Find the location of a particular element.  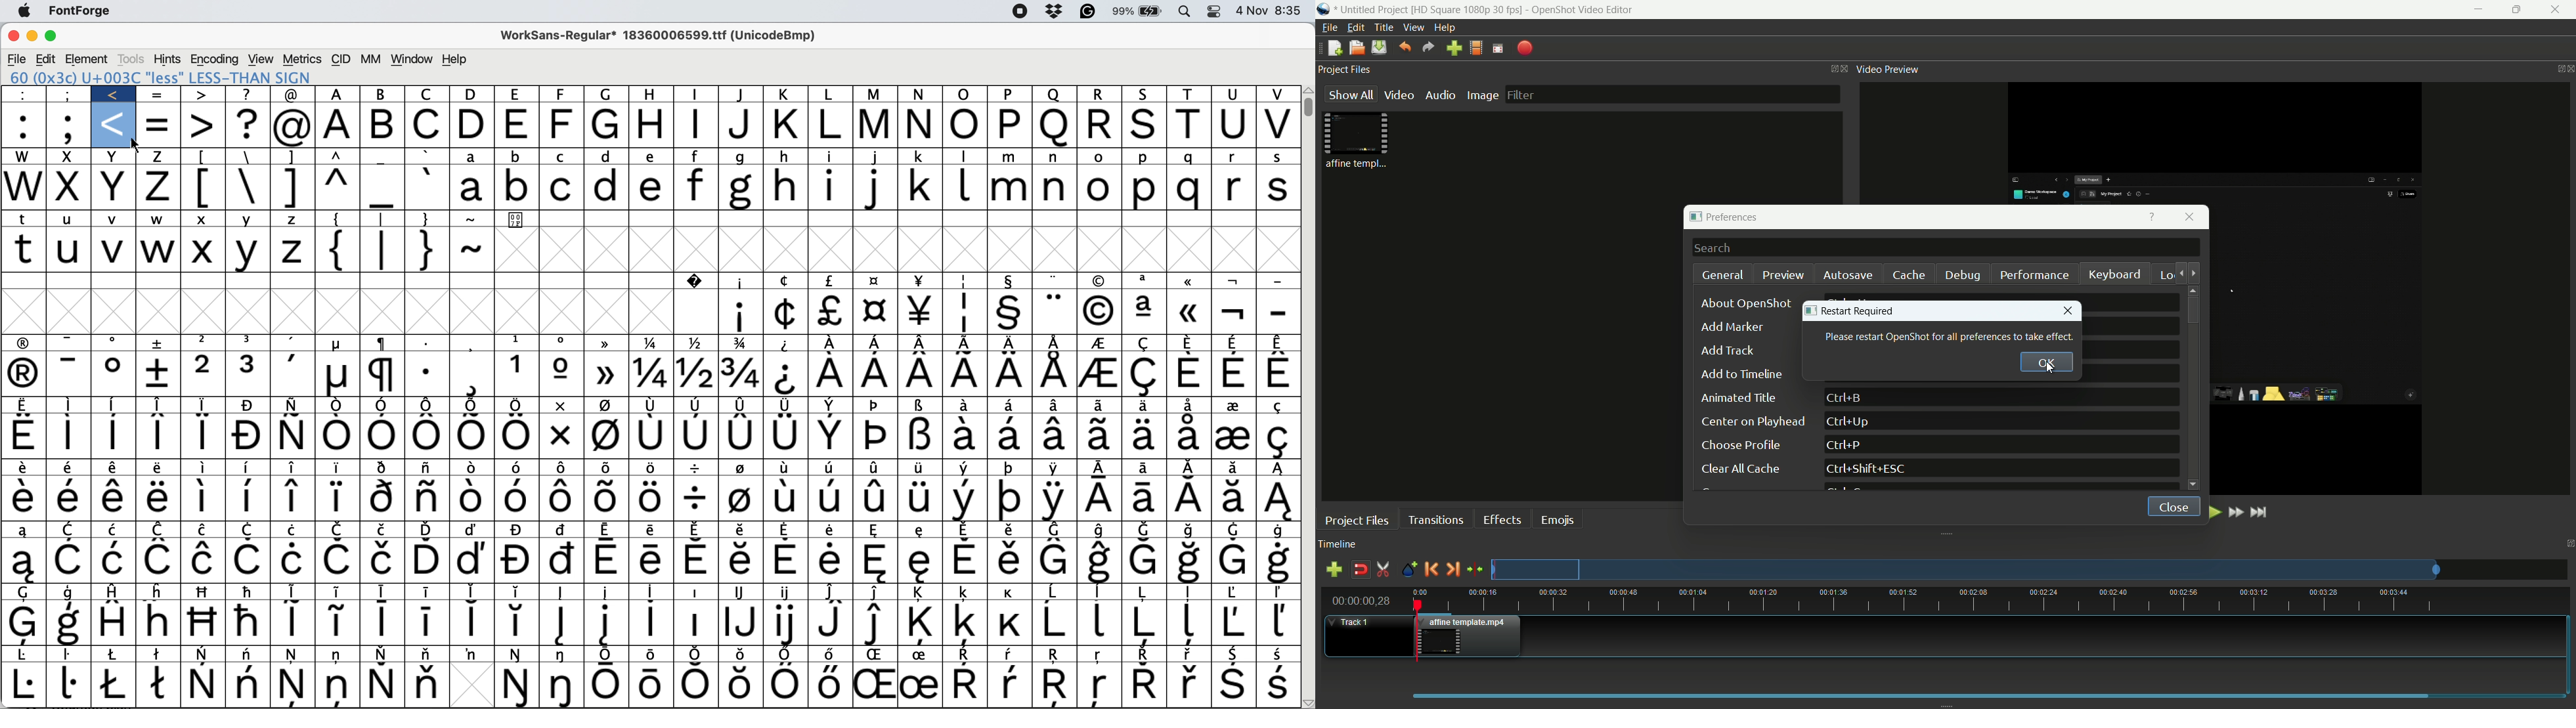

Symbol is located at coordinates (609, 469).